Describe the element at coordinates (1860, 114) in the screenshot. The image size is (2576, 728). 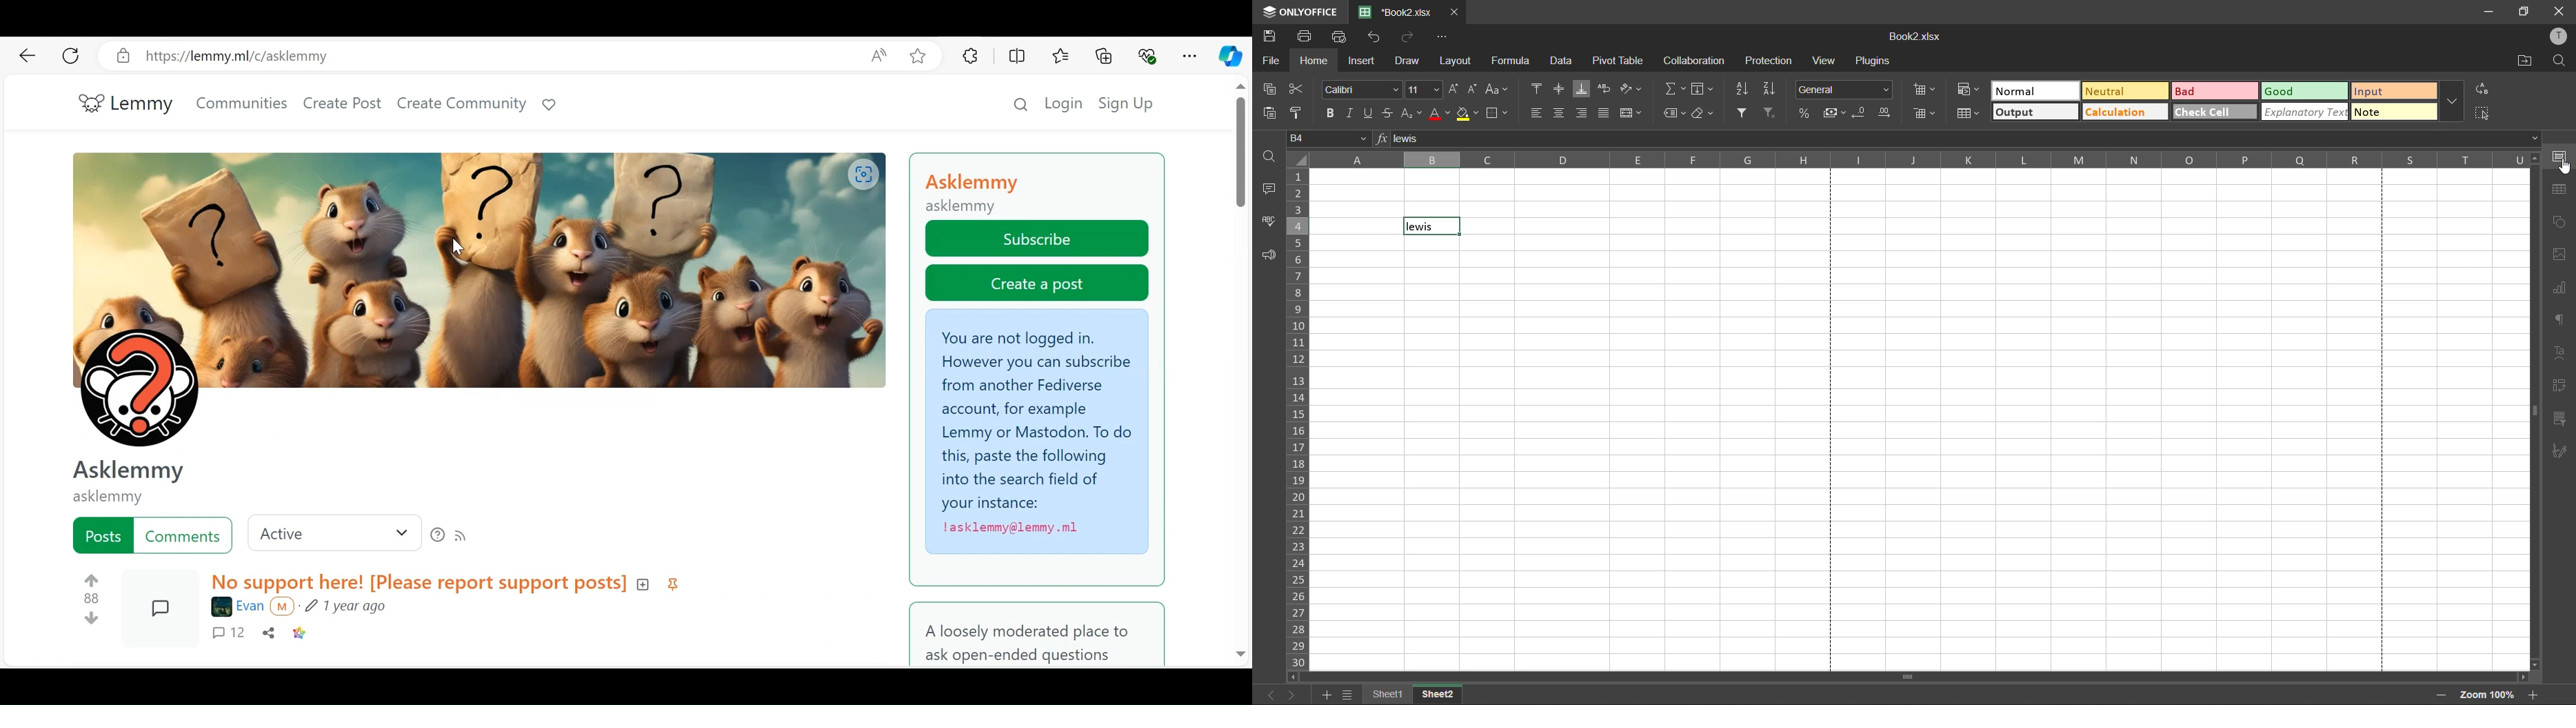
I see `decrease decimal` at that location.